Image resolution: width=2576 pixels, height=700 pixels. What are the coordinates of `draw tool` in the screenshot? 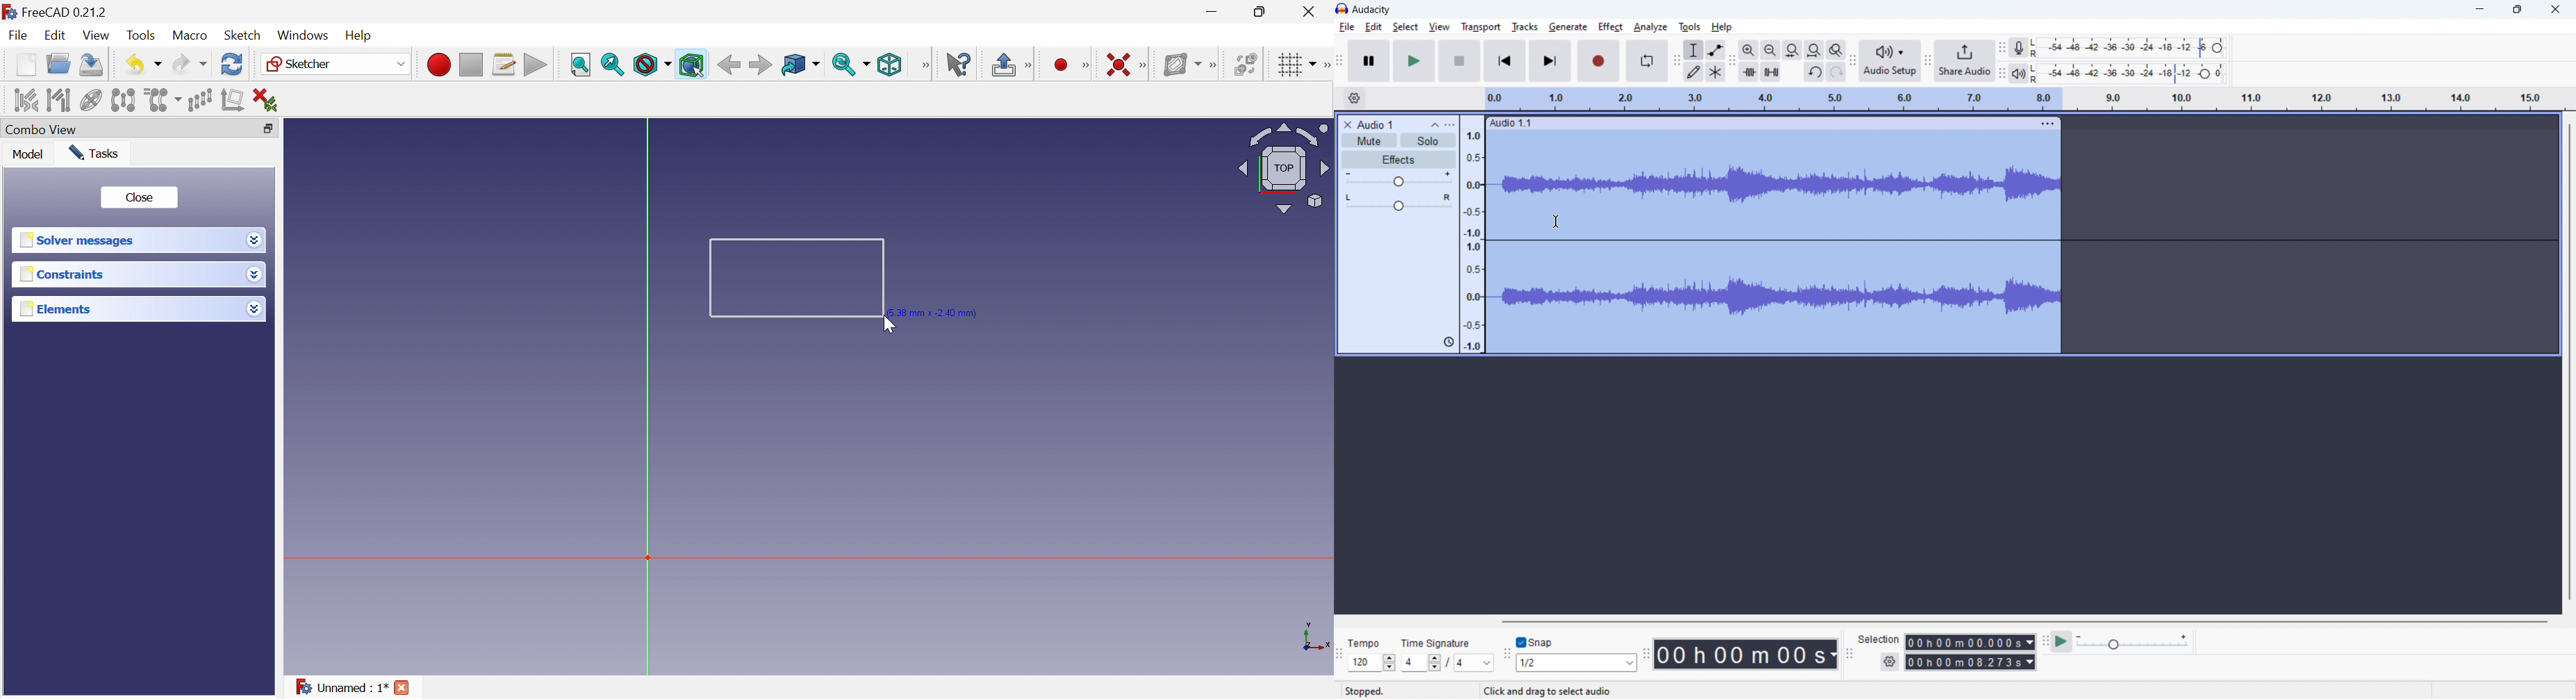 It's located at (1693, 72).